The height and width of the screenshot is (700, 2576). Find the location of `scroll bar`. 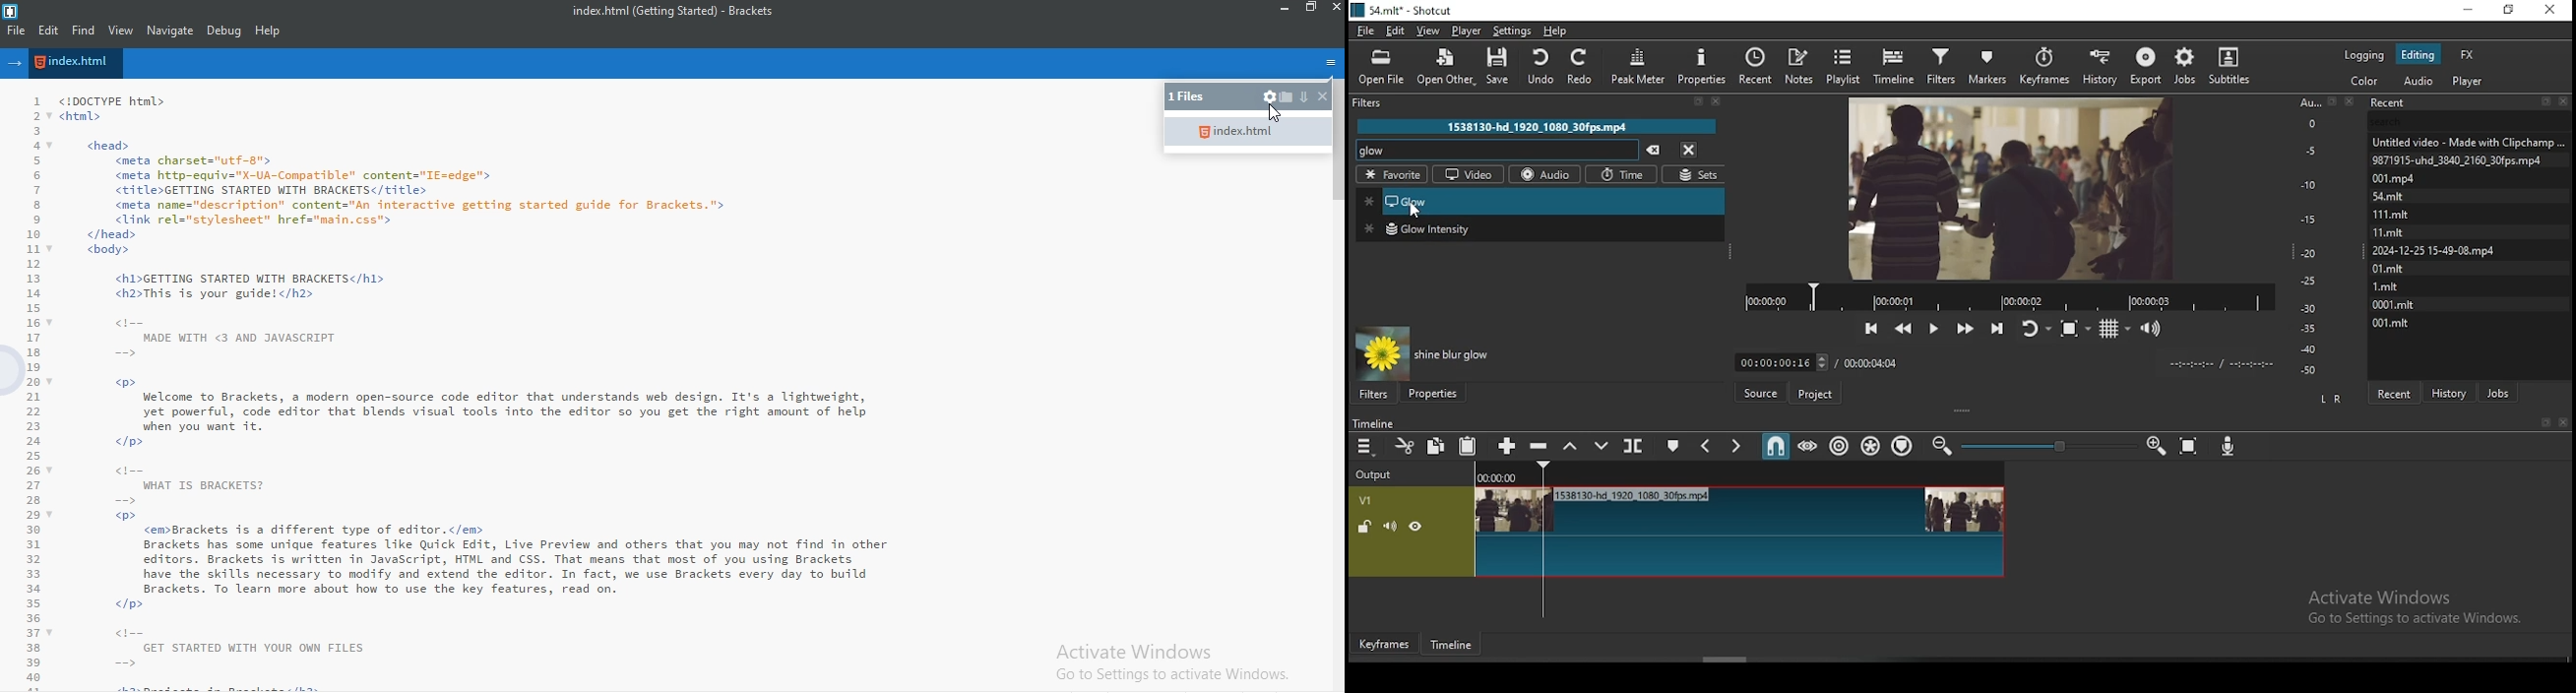

scroll bar is located at coordinates (1728, 659).